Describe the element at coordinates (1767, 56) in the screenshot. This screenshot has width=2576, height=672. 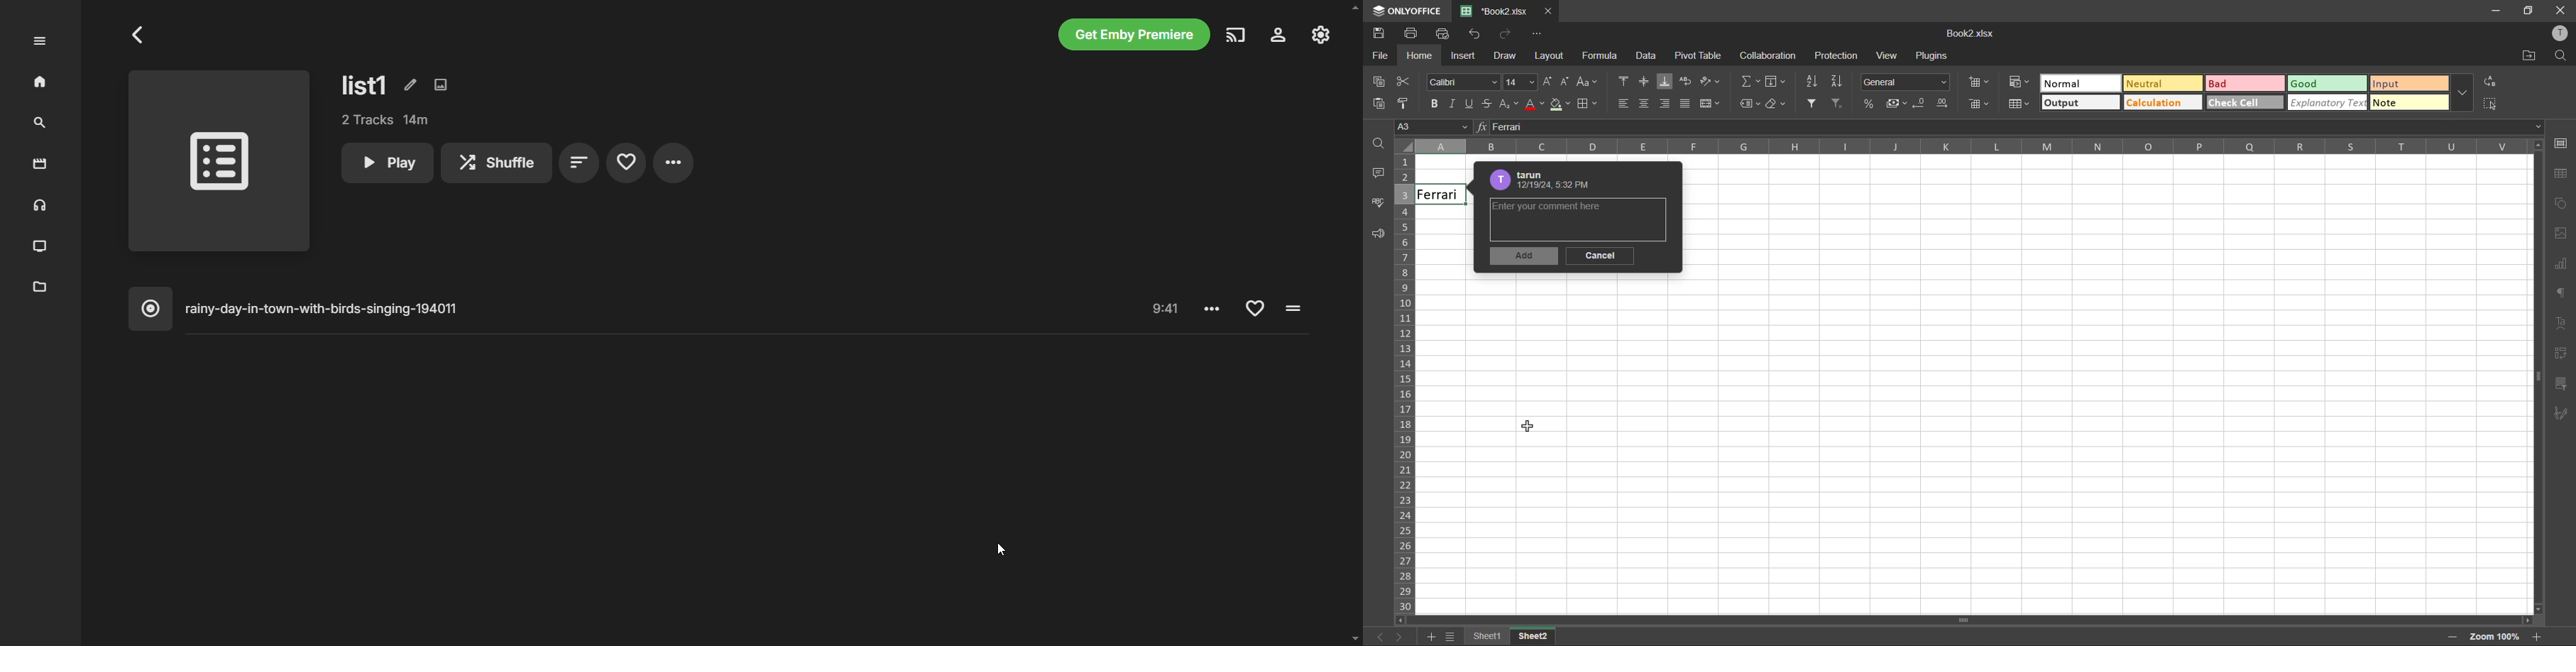
I see `collaboration` at that location.